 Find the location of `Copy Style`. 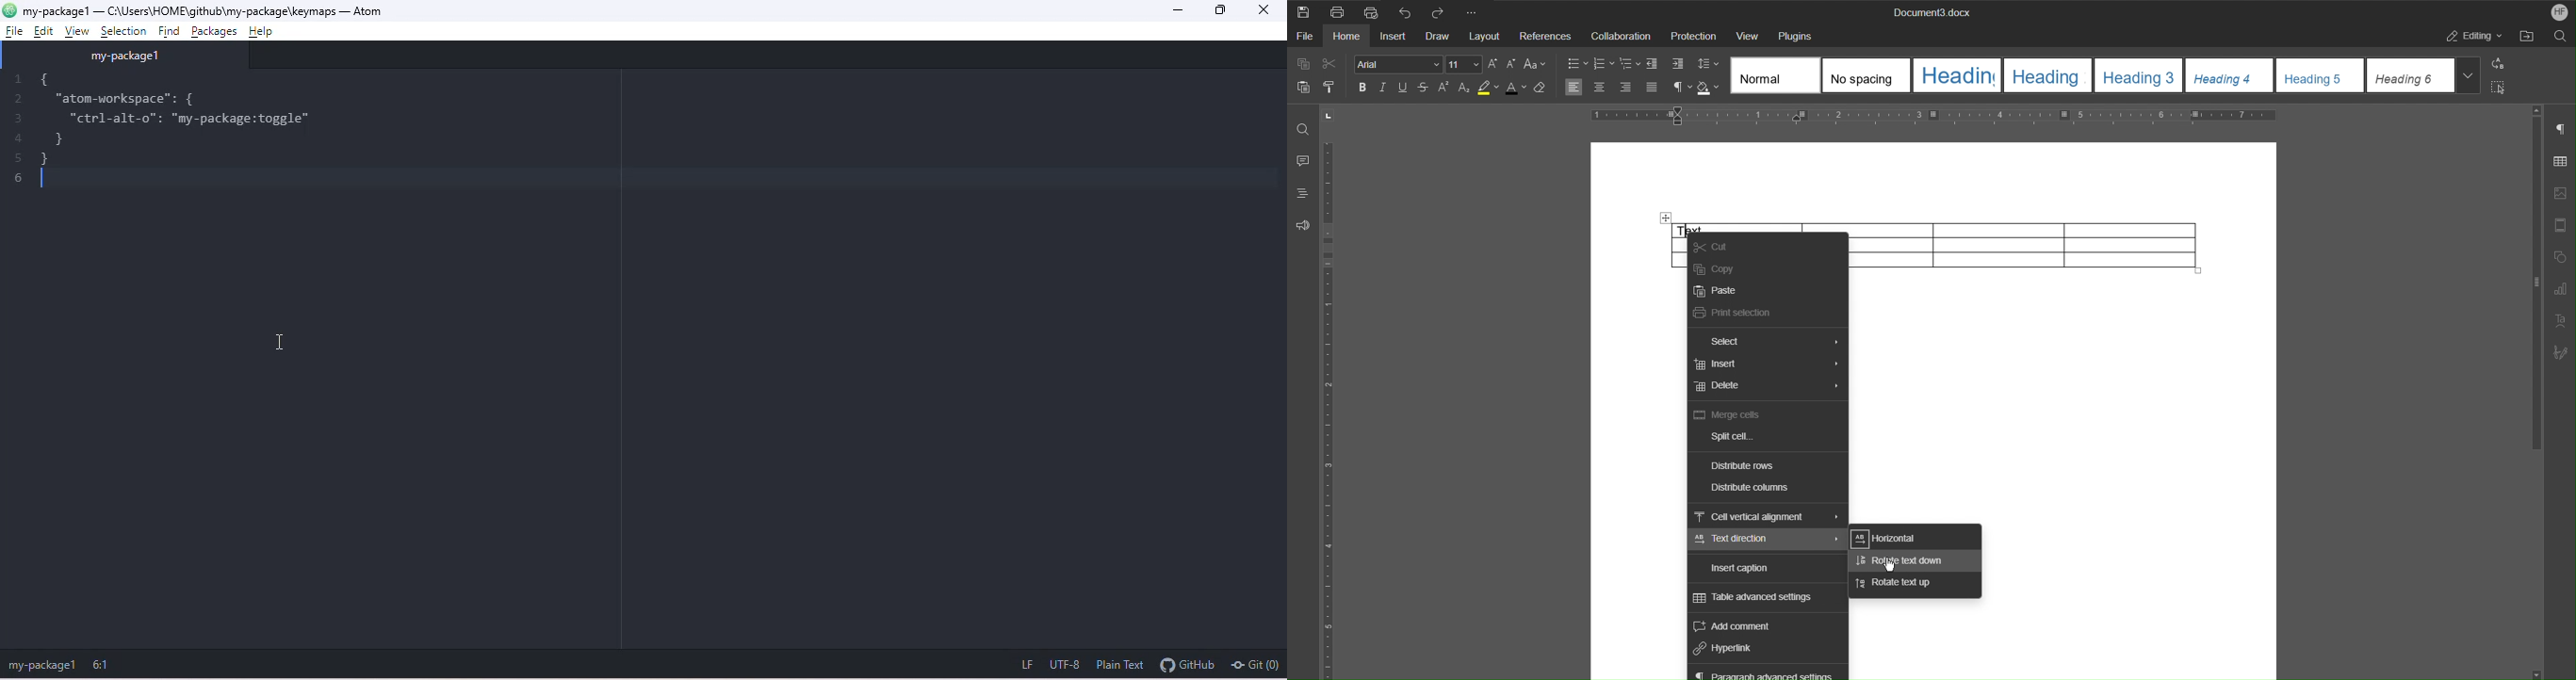

Copy Style is located at coordinates (1329, 85).